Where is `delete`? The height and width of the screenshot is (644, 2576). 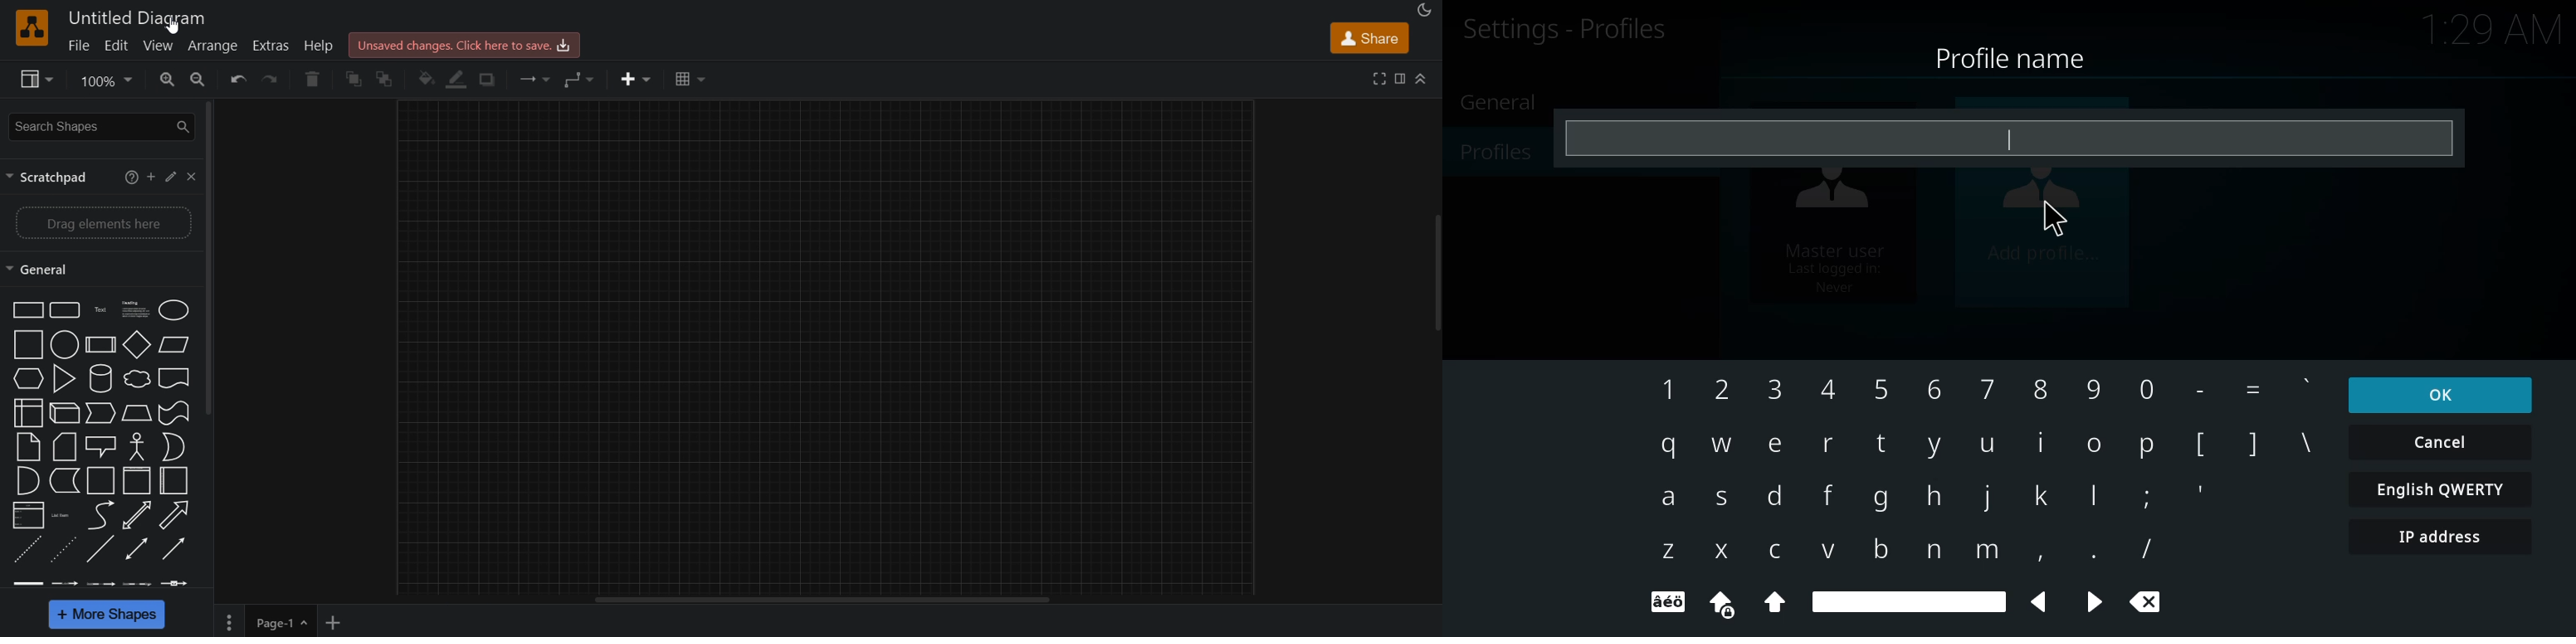 delete is located at coordinates (317, 80).